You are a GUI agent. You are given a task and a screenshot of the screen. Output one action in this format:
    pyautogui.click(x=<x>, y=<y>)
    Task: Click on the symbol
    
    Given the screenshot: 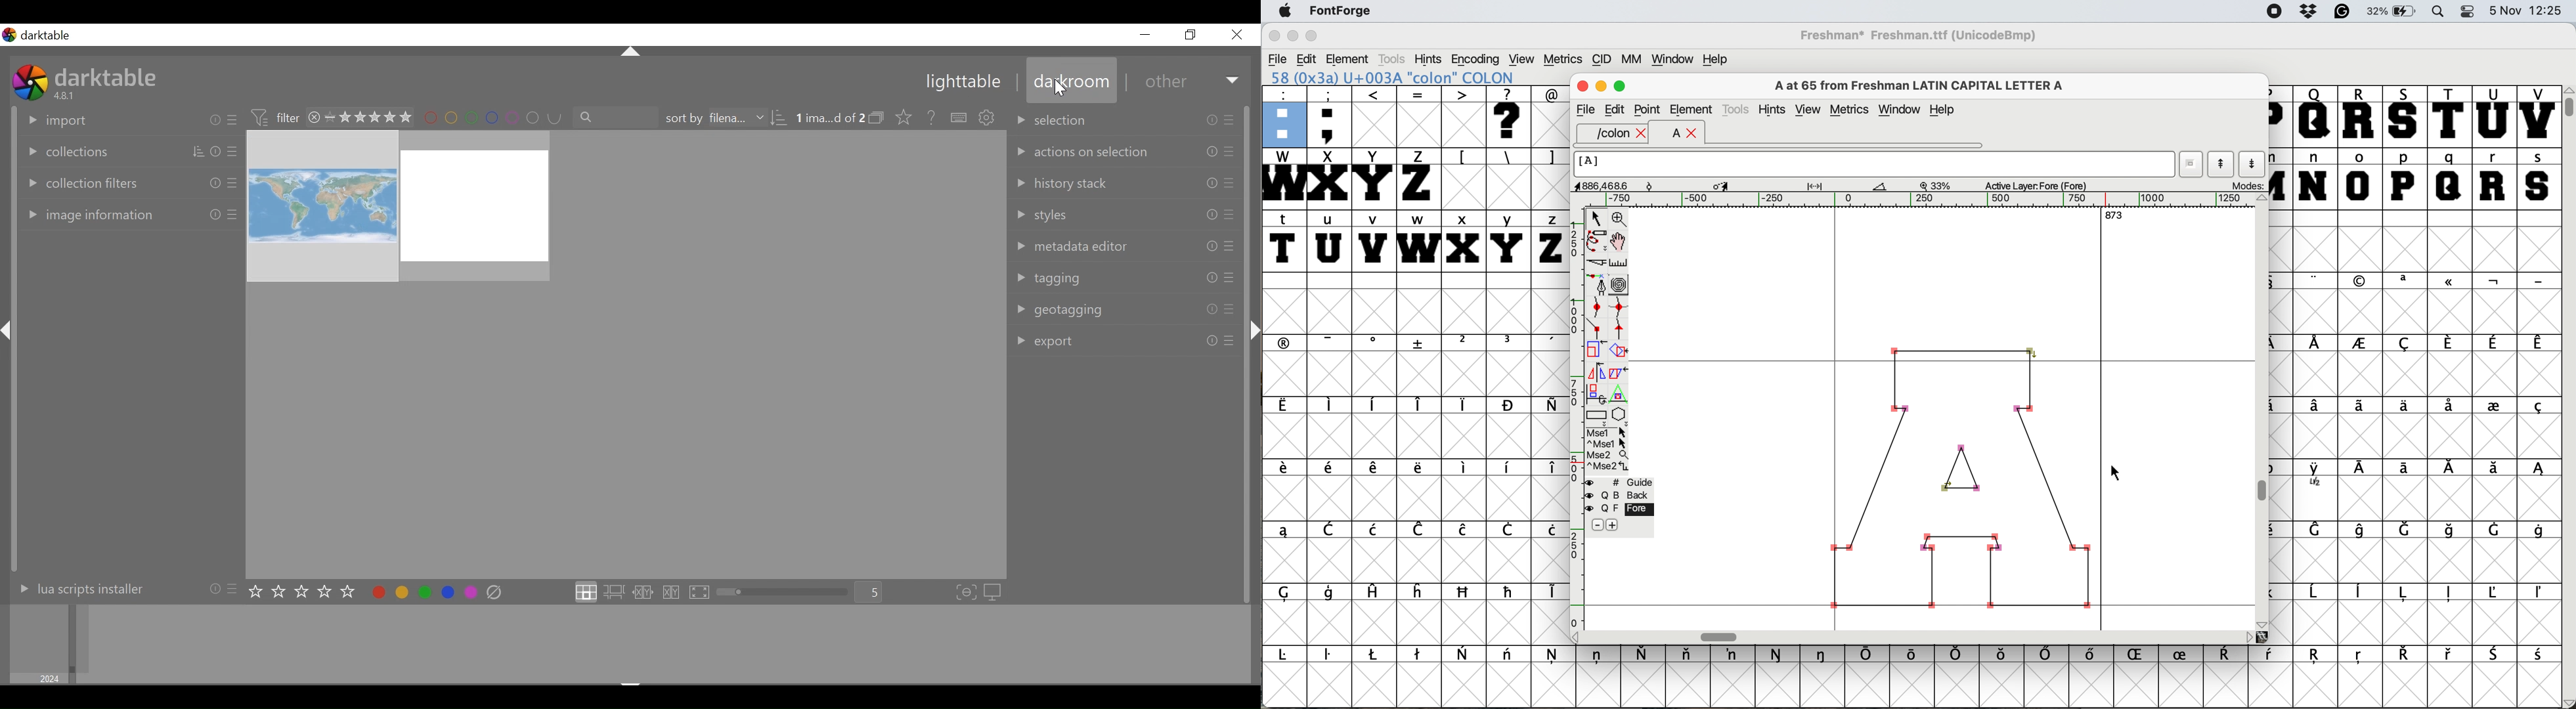 What is the action you would take?
    pyautogui.click(x=2360, y=658)
    